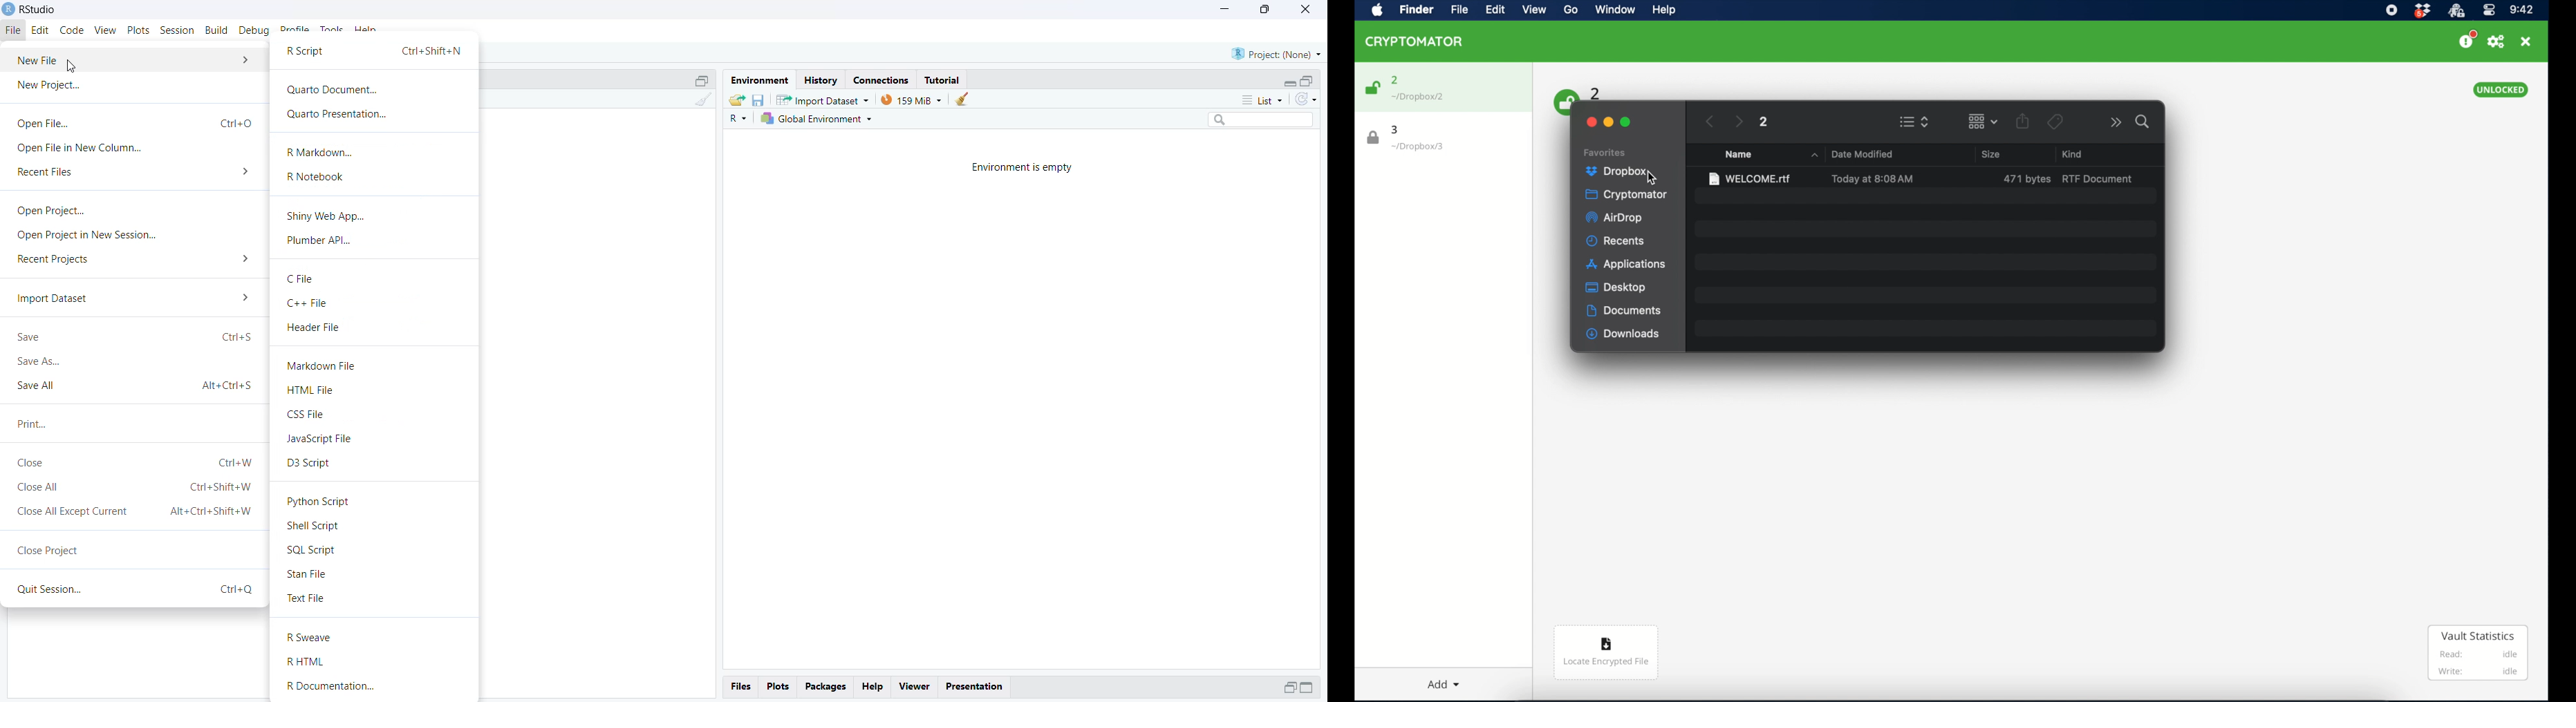 The width and height of the screenshot is (2576, 728). Describe the element at coordinates (131, 298) in the screenshot. I see `Import Dataset ` at that location.